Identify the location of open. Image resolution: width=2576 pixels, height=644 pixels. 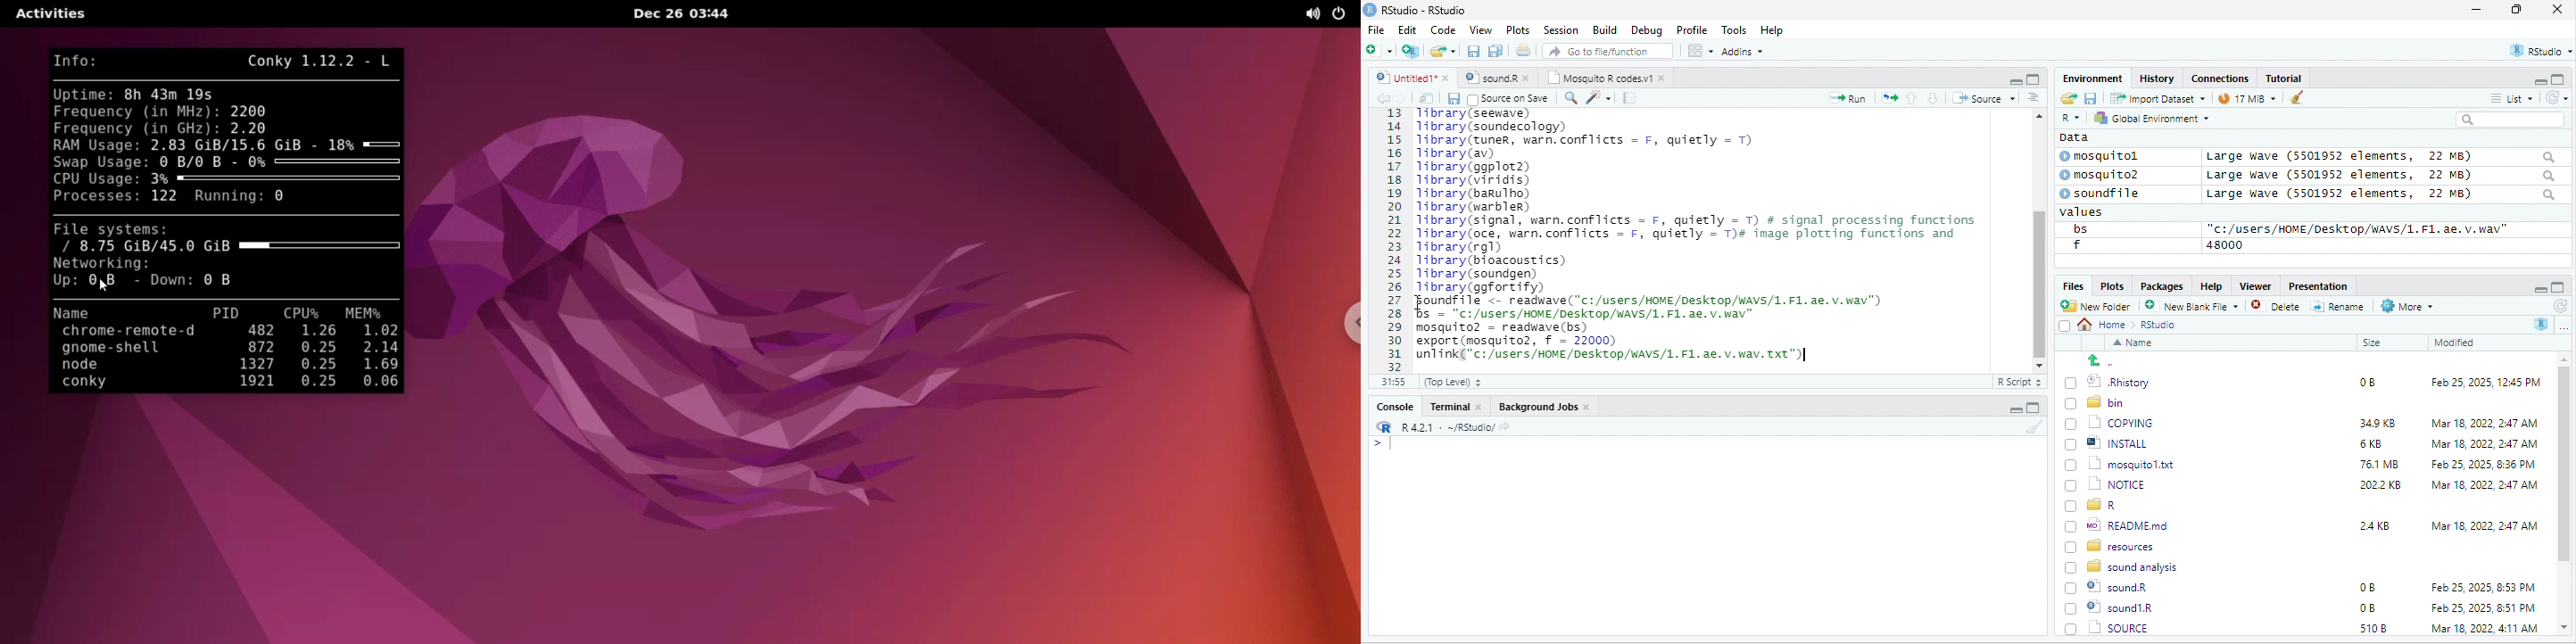
(1427, 98).